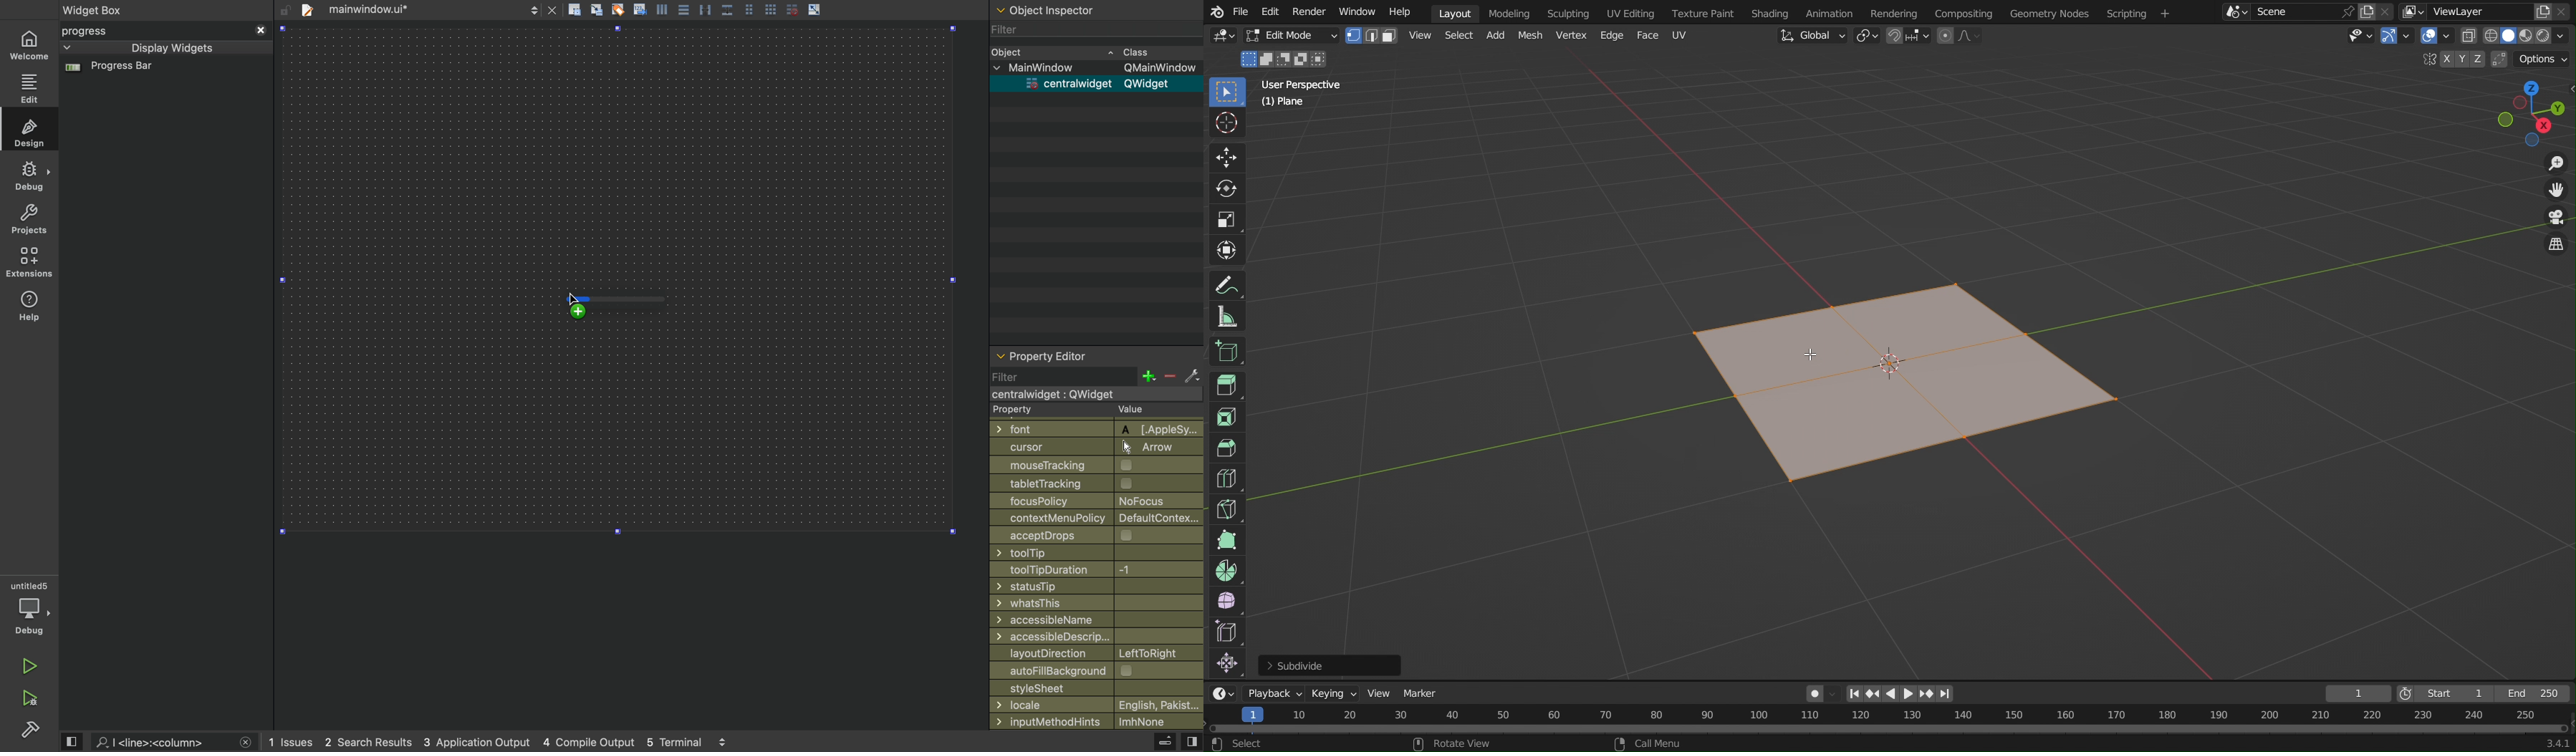 The width and height of the screenshot is (2576, 756). I want to click on UV Editing, so click(1628, 11).